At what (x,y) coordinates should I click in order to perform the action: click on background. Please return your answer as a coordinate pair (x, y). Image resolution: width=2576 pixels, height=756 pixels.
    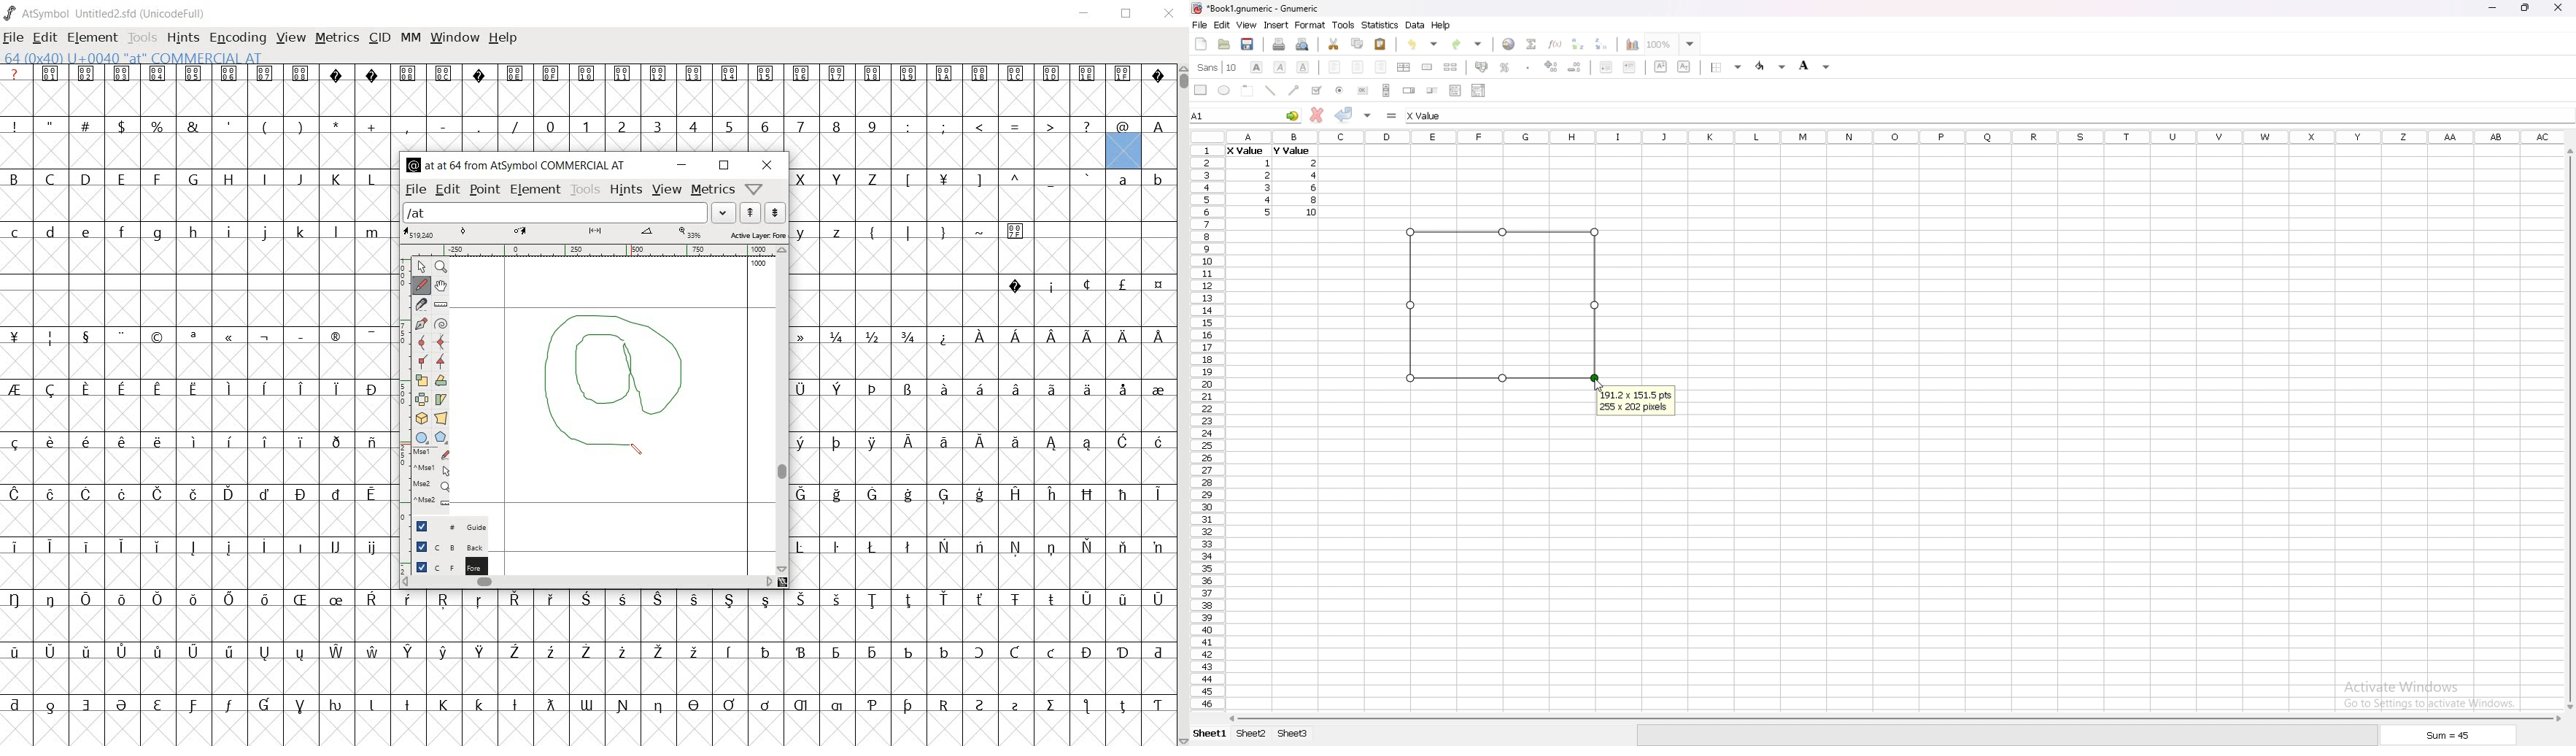
    Looking at the image, I should click on (464, 546).